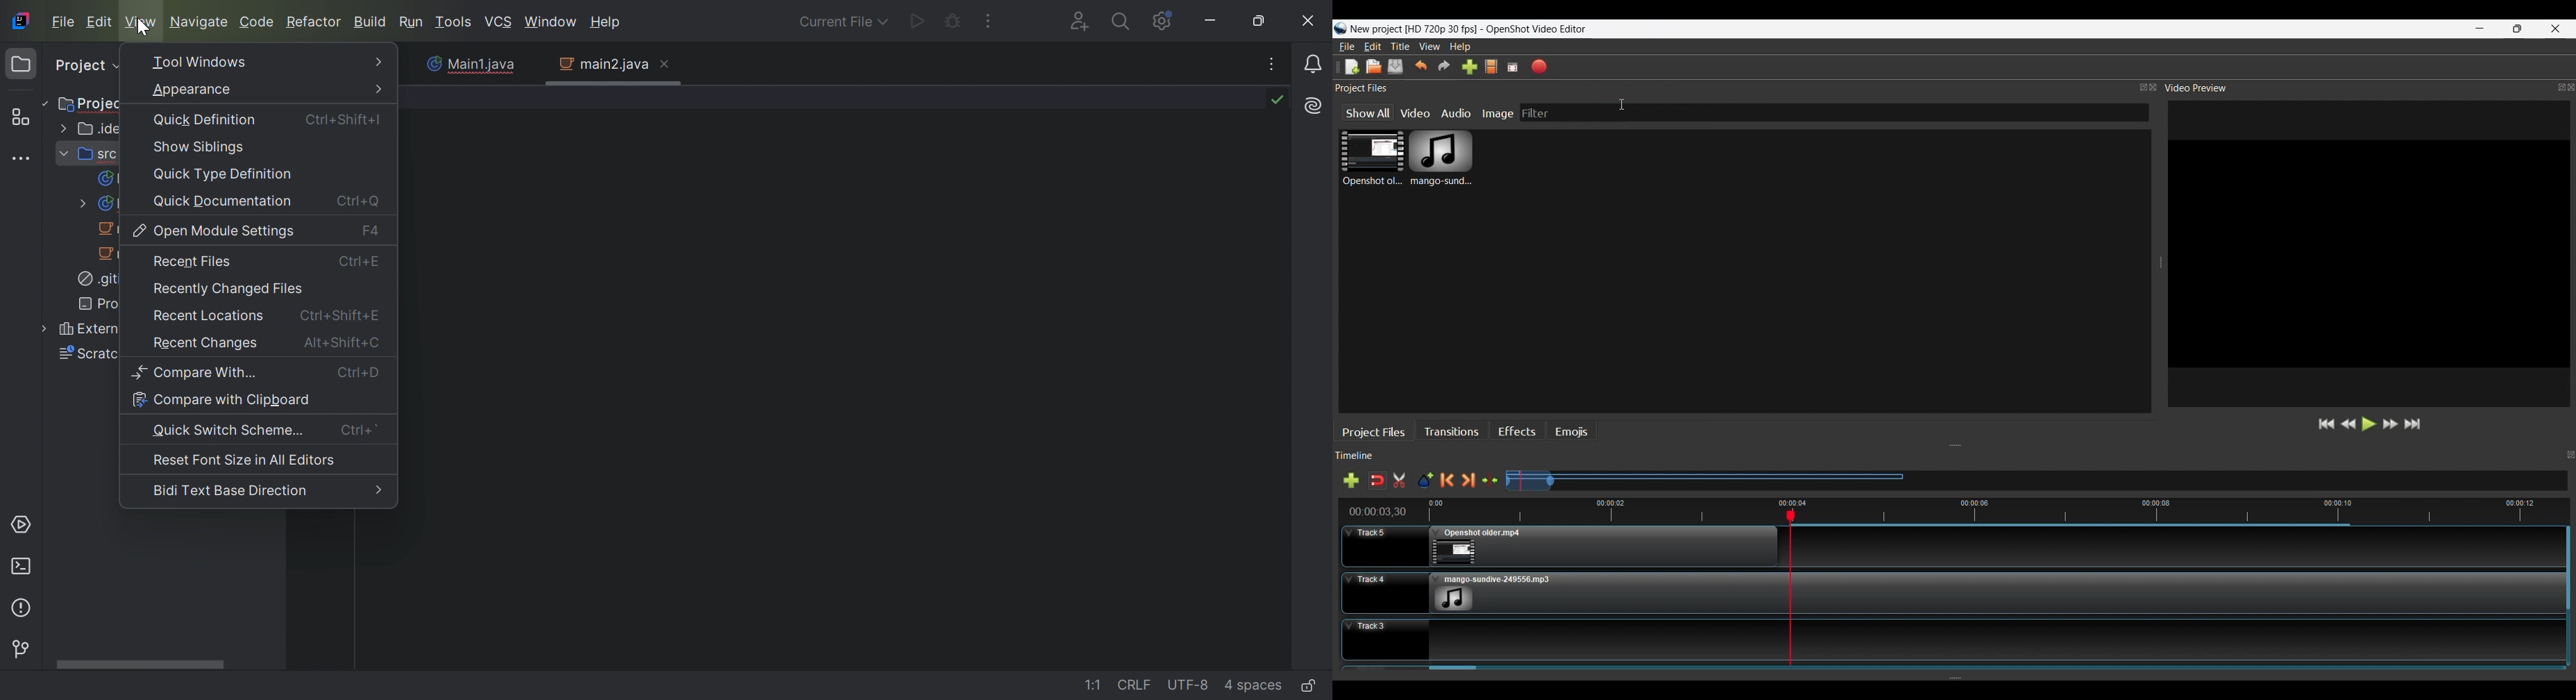 The width and height of the screenshot is (2576, 700). What do you see at coordinates (192, 262) in the screenshot?
I see `Recent Files` at bounding box center [192, 262].